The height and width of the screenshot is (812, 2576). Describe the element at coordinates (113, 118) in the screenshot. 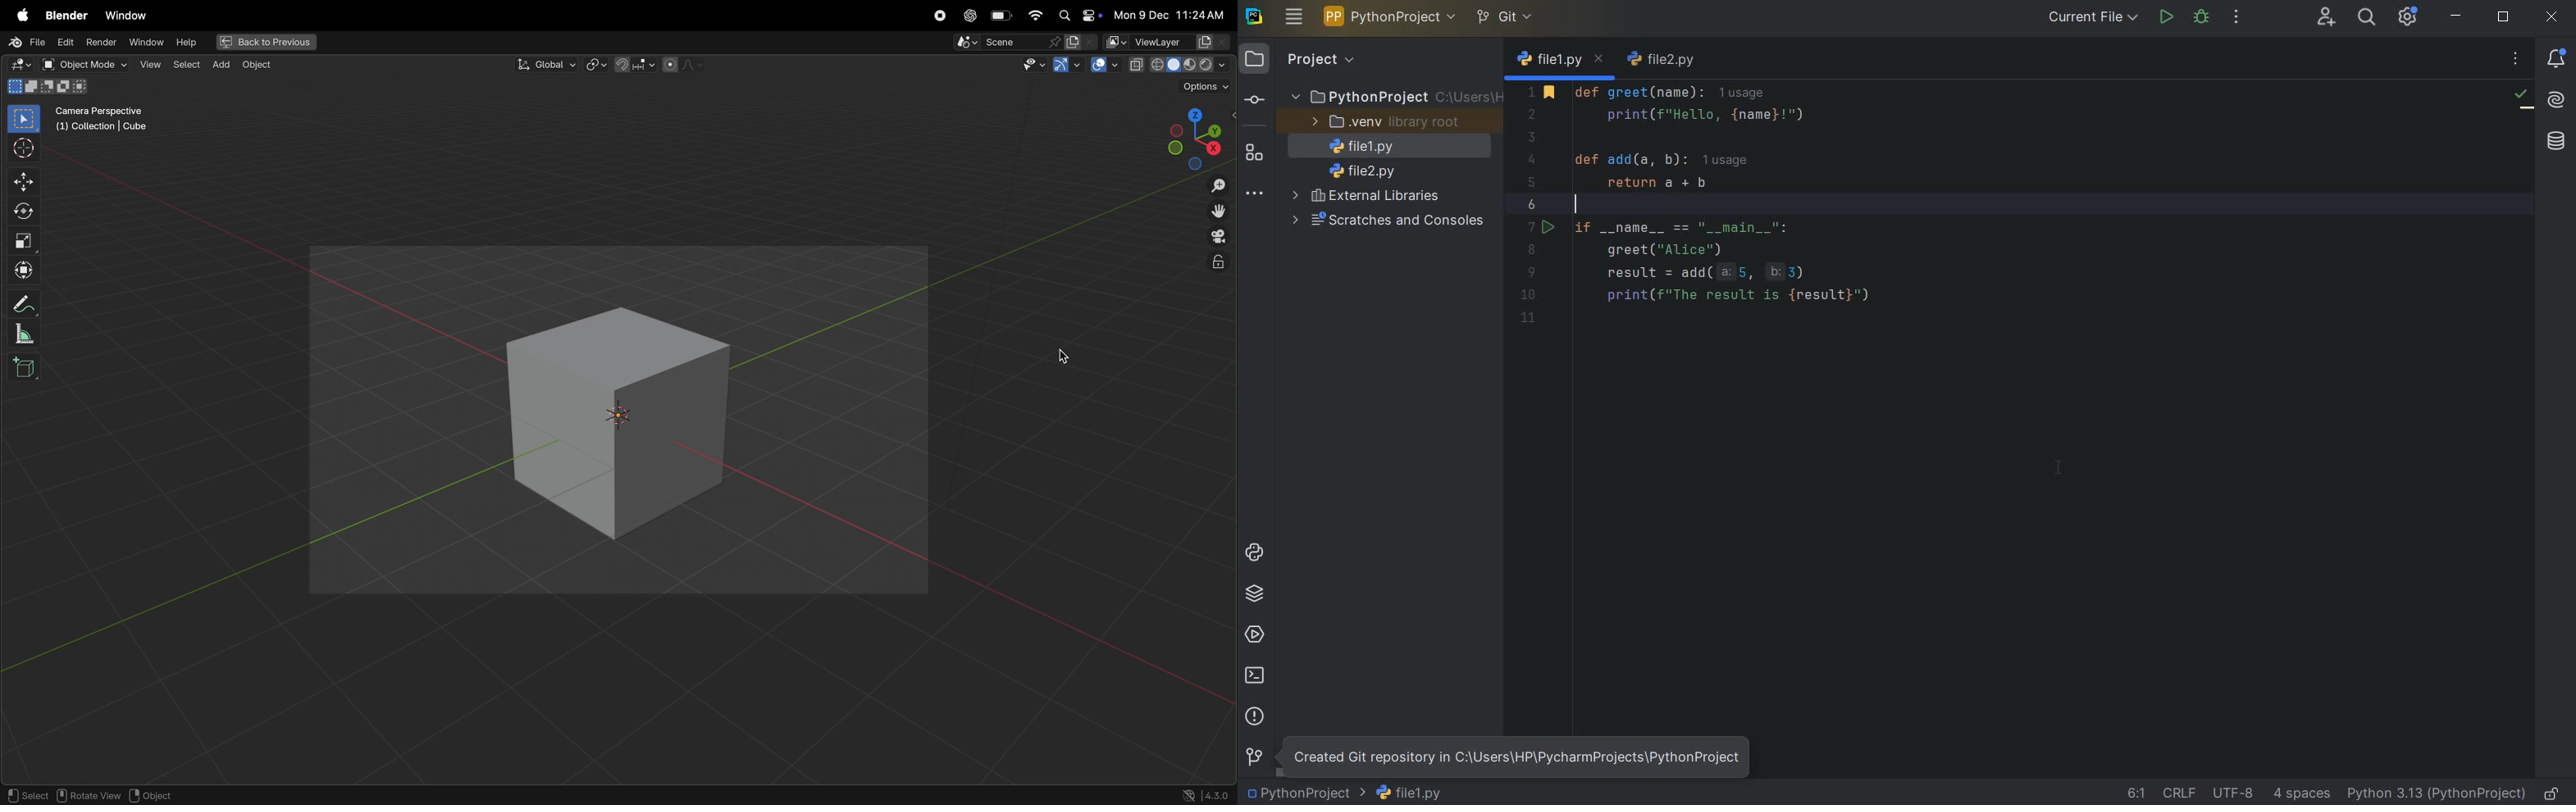

I see `user perspective` at that location.